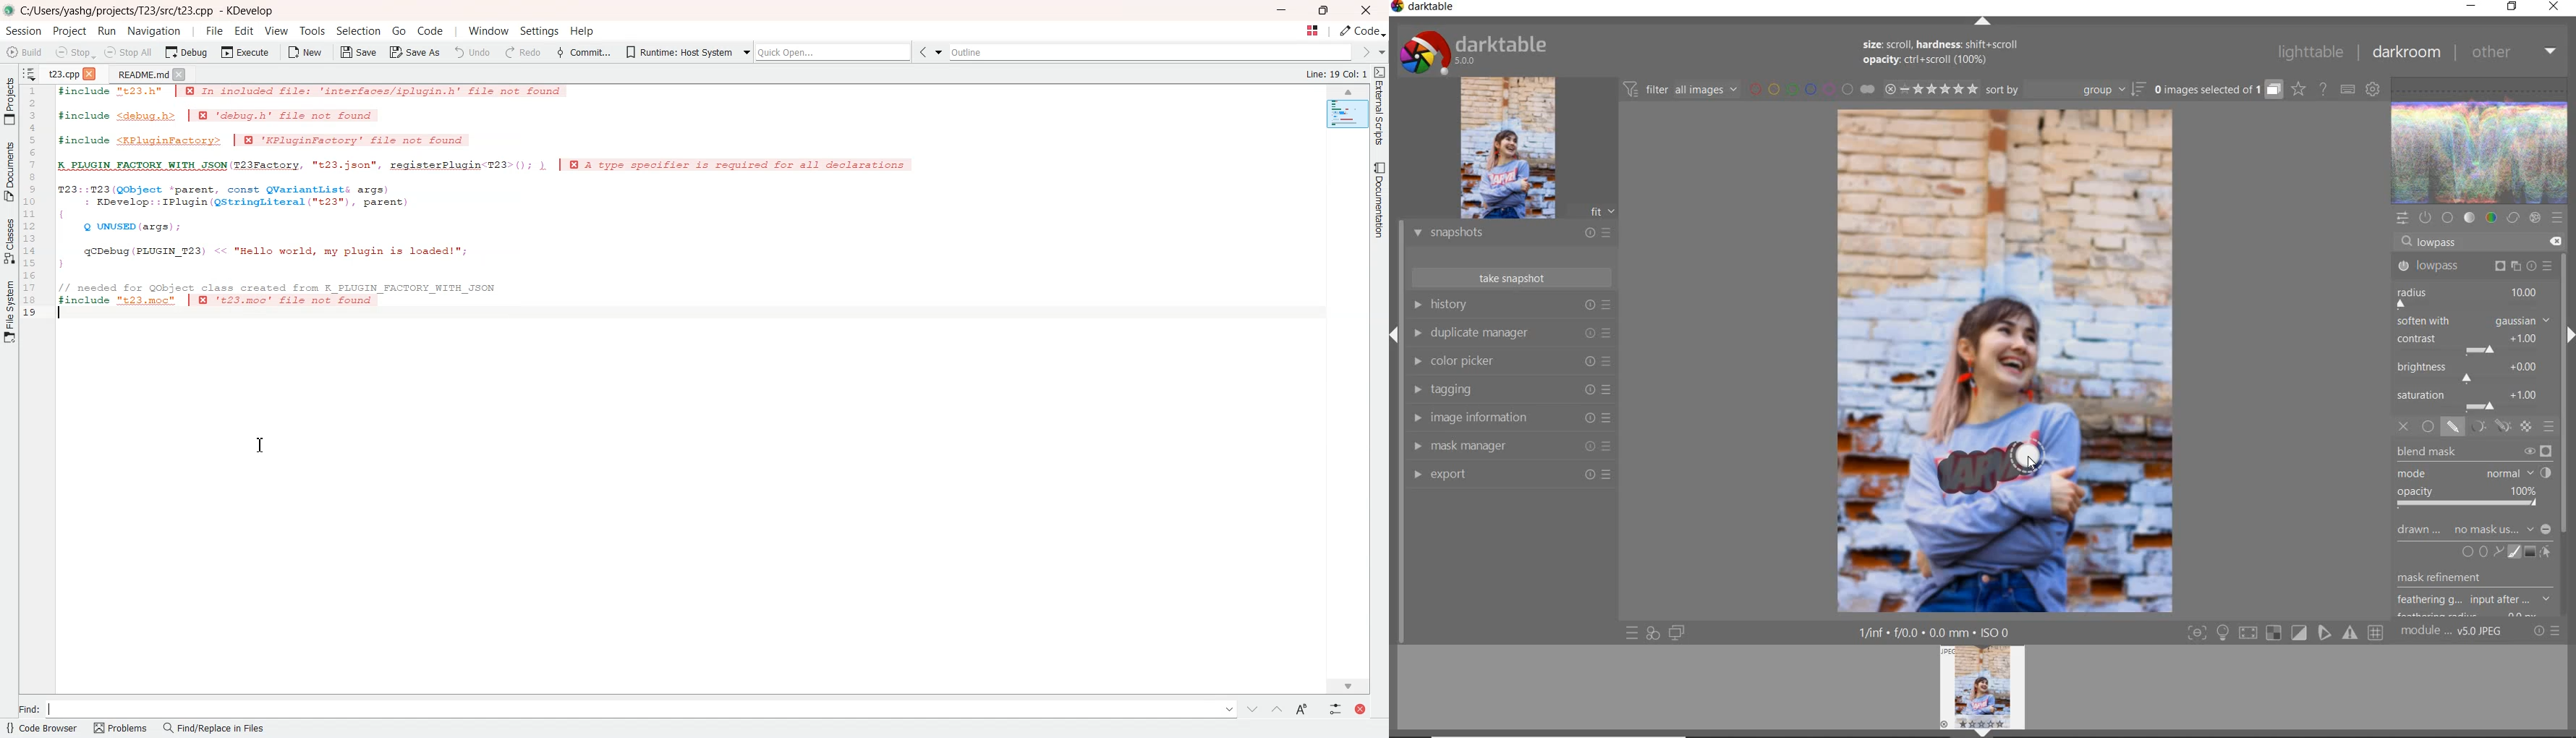 This screenshot has height=756, width=2576. Describe the element at coordinates (1938, 633) in the screenshot. I see `1/inf*f/0.0 mm*ISO 0` at that location.